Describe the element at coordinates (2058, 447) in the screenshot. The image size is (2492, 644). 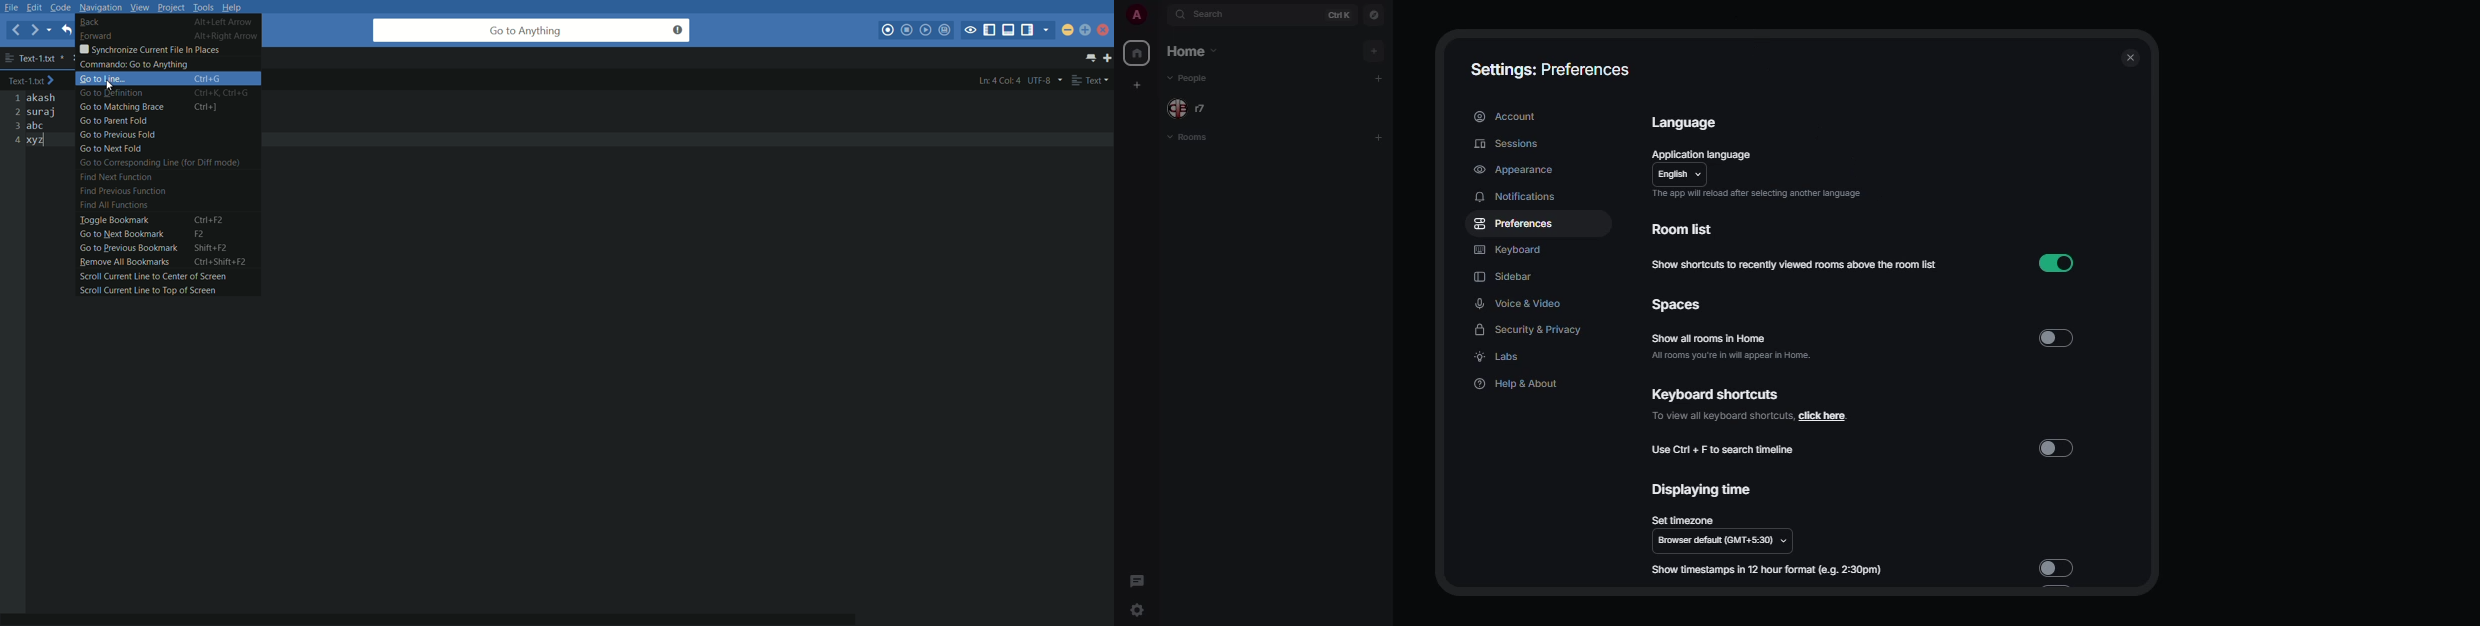
I see `disabled` at that location.